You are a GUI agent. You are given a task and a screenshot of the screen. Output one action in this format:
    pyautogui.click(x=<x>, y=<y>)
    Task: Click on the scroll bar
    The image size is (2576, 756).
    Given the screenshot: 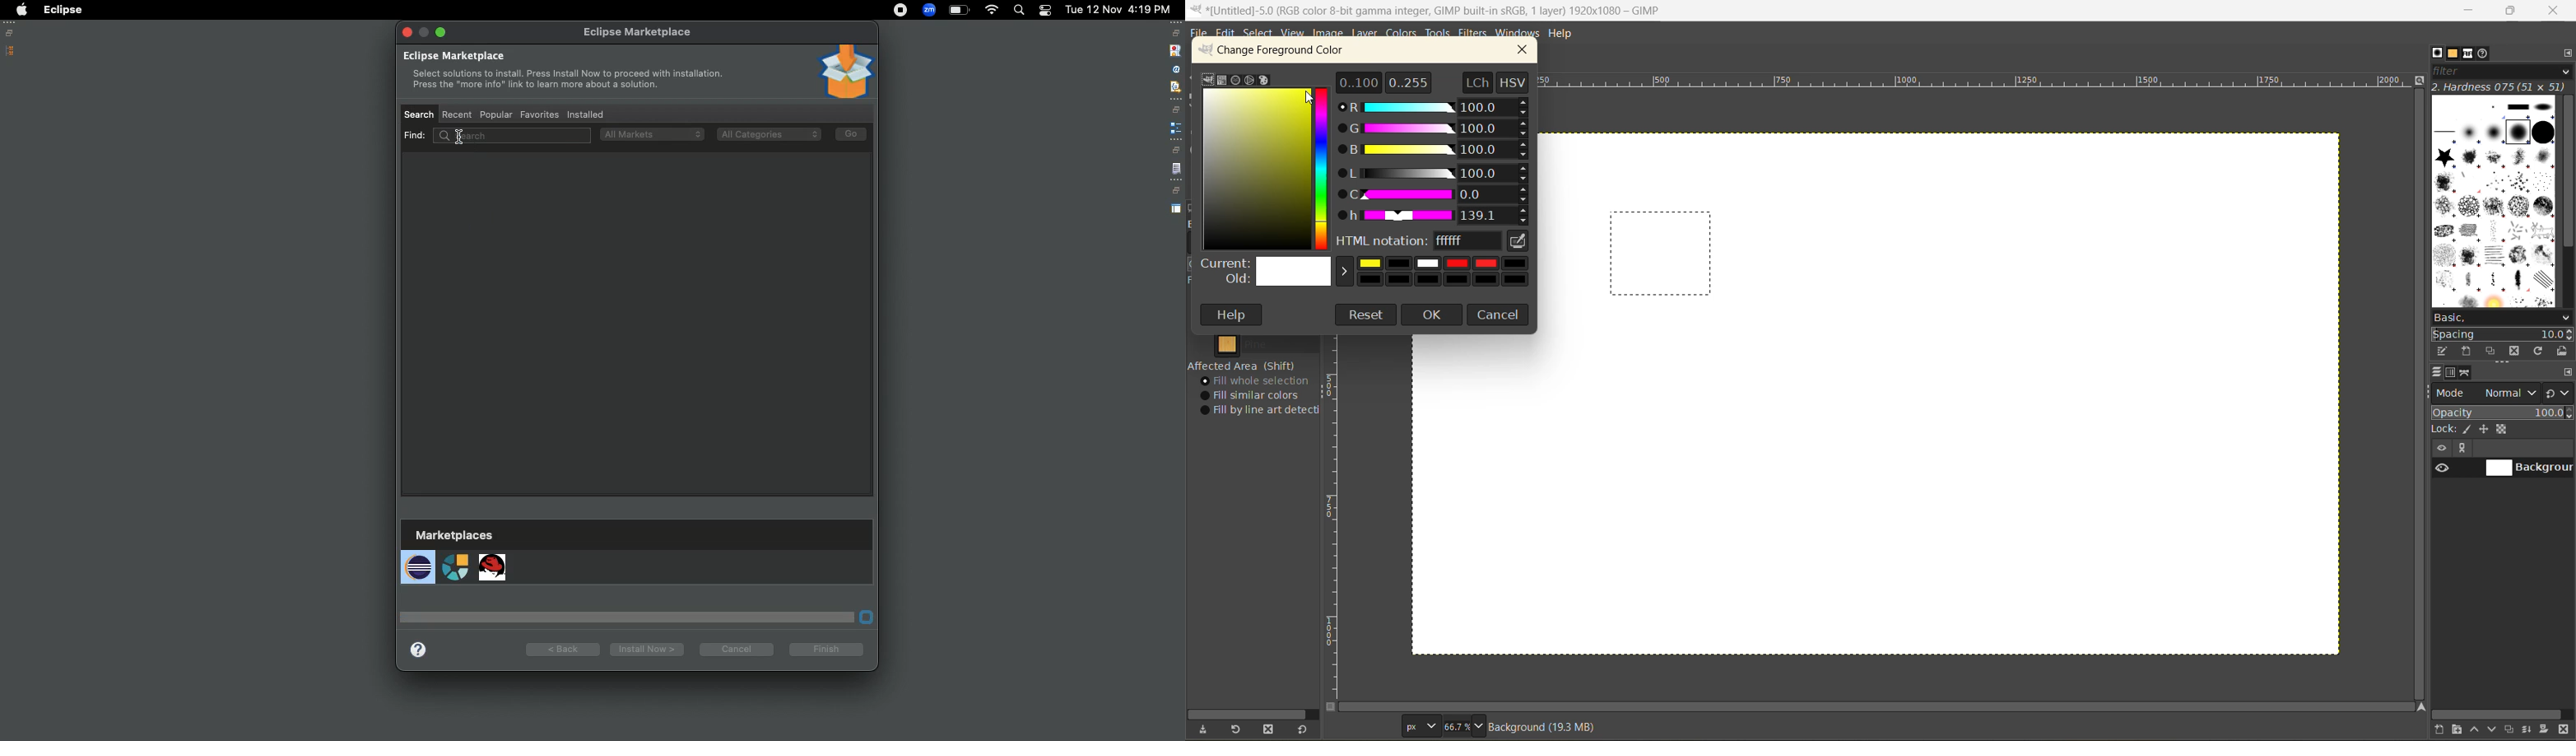 What is the action you would take?
    pyautogui.click(x=1880, y=707)
    